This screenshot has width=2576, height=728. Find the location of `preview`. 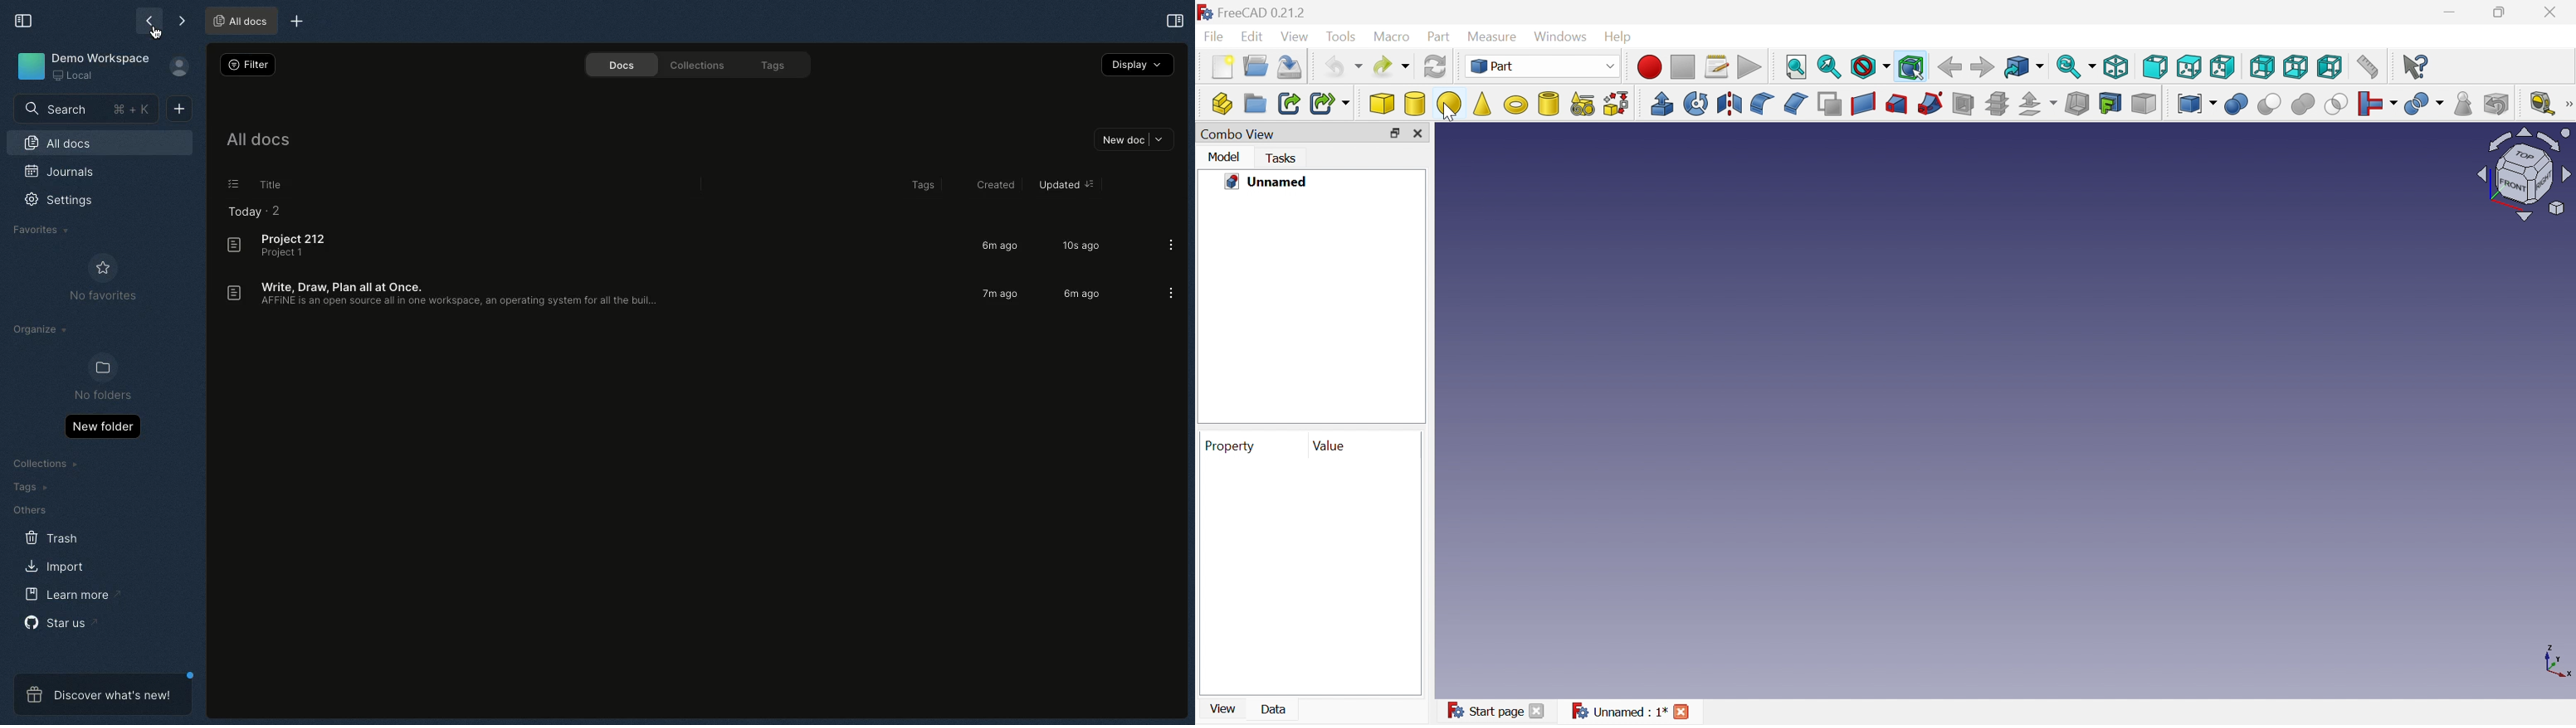

preview is located at coordinates (1309, 306).